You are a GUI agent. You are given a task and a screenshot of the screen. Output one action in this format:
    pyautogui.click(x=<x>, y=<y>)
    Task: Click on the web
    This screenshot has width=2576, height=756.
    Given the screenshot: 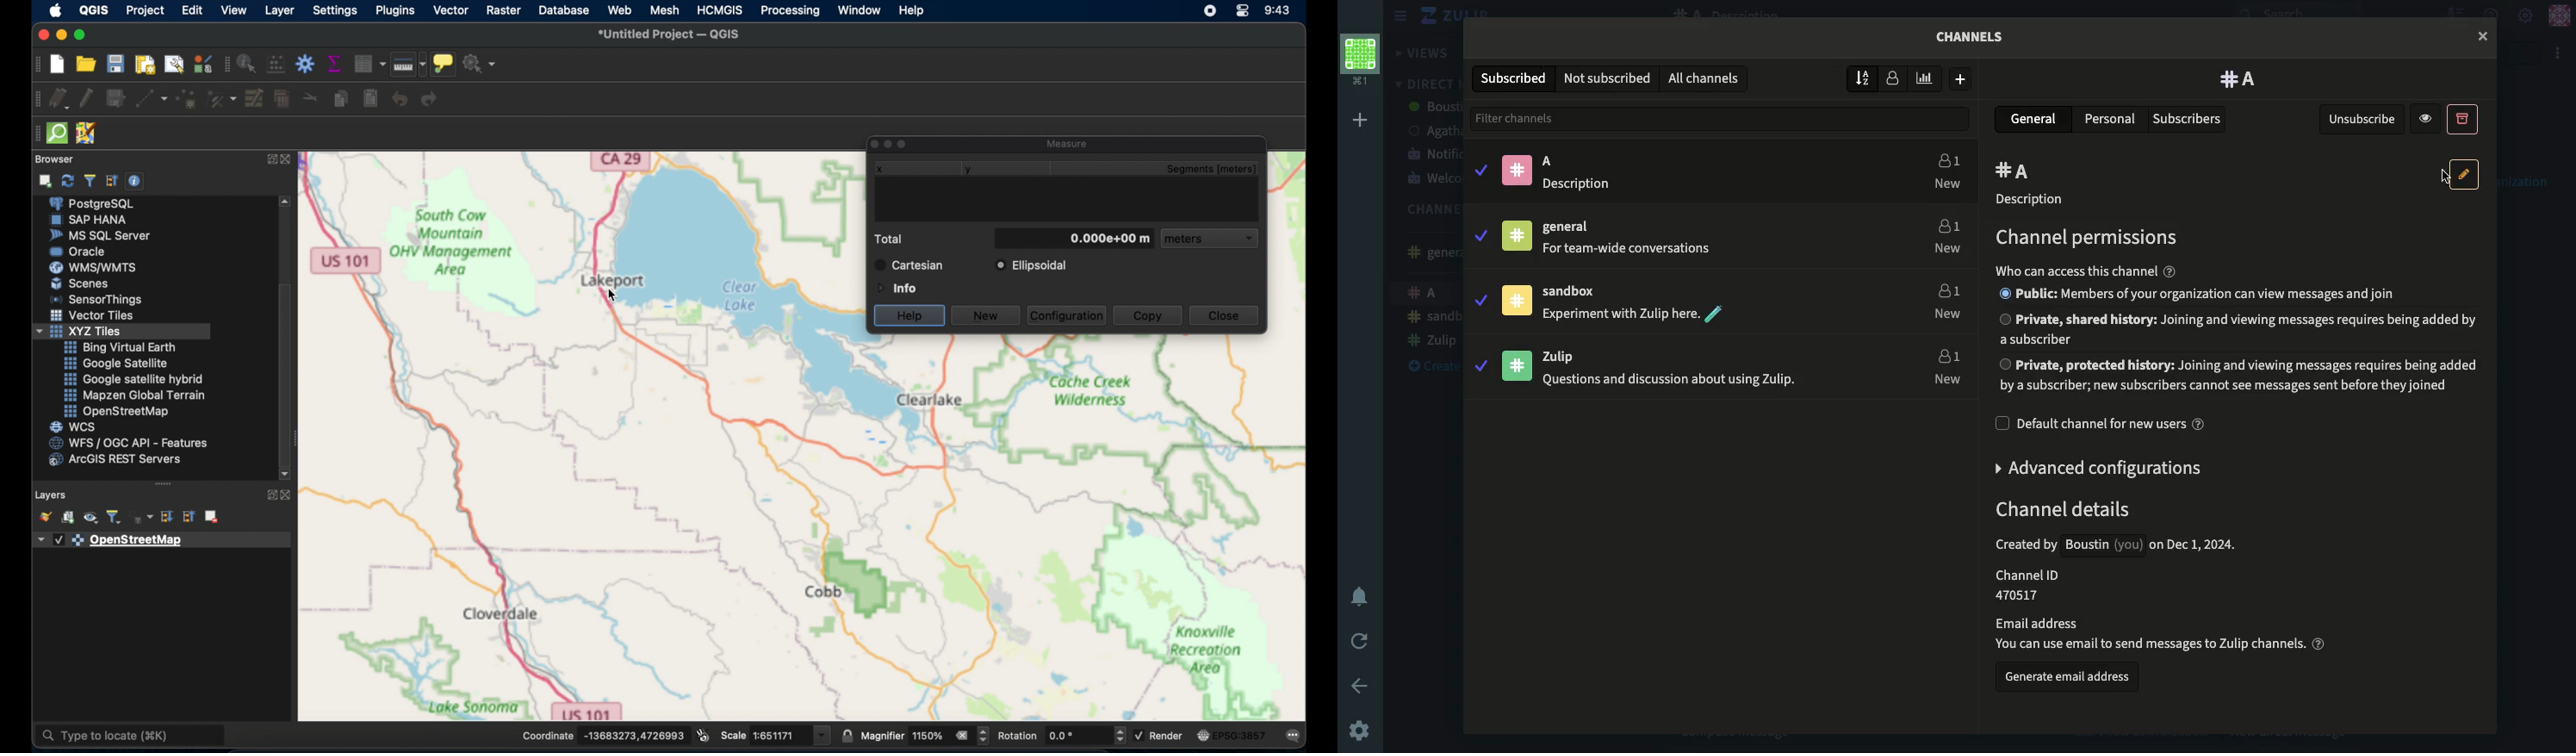 What is the action you would take?
    pyautogui.click(x=620, y=10)
    